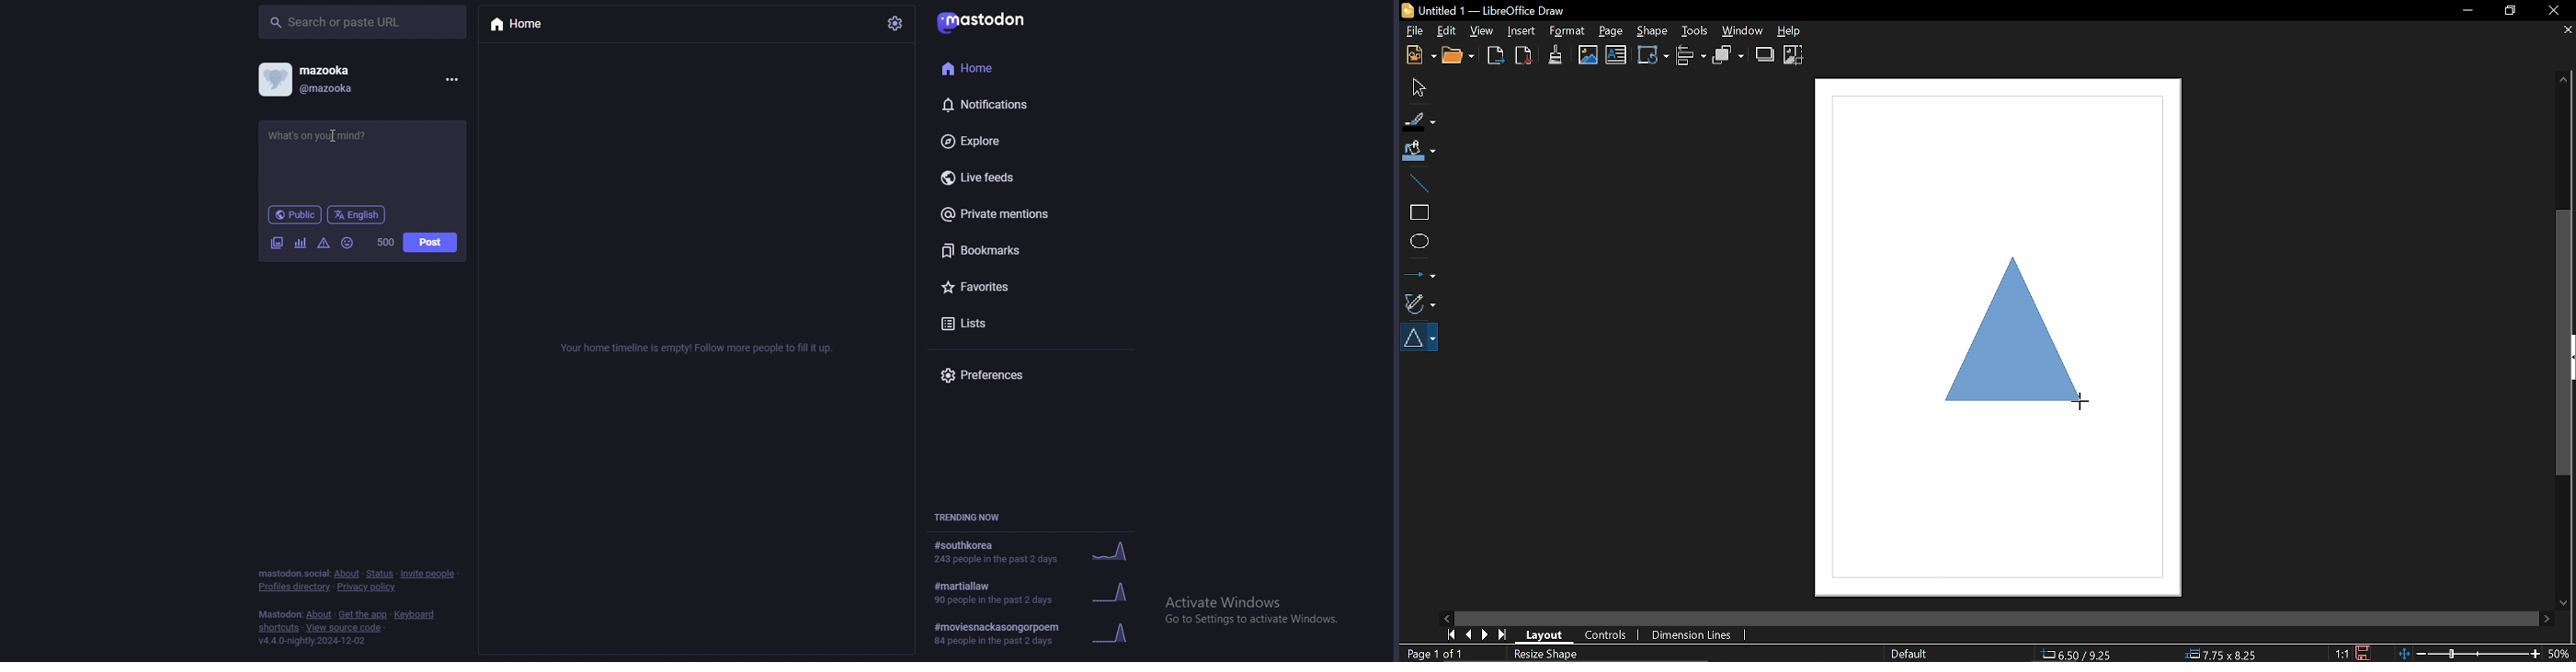 This screenshot has height=672, width=2576. I want to click on Tools, so click(1693, 29).